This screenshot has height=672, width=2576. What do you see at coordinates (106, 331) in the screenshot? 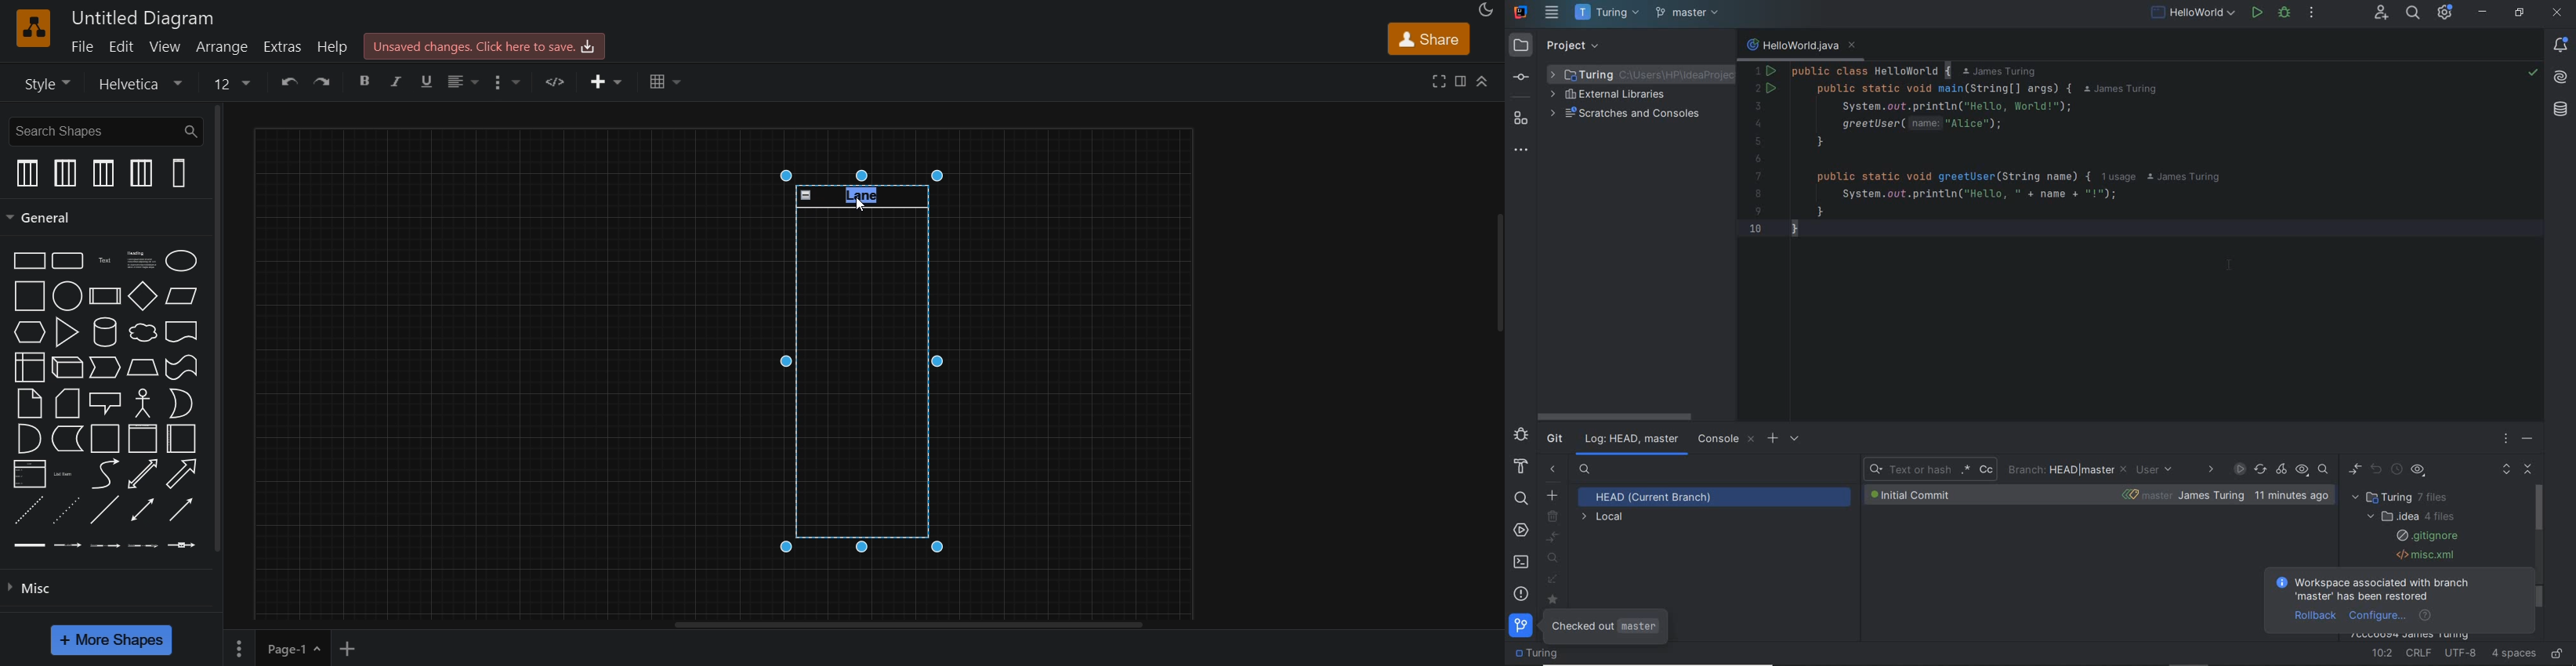
I see `cylinder` at bounding box center [106, 331].